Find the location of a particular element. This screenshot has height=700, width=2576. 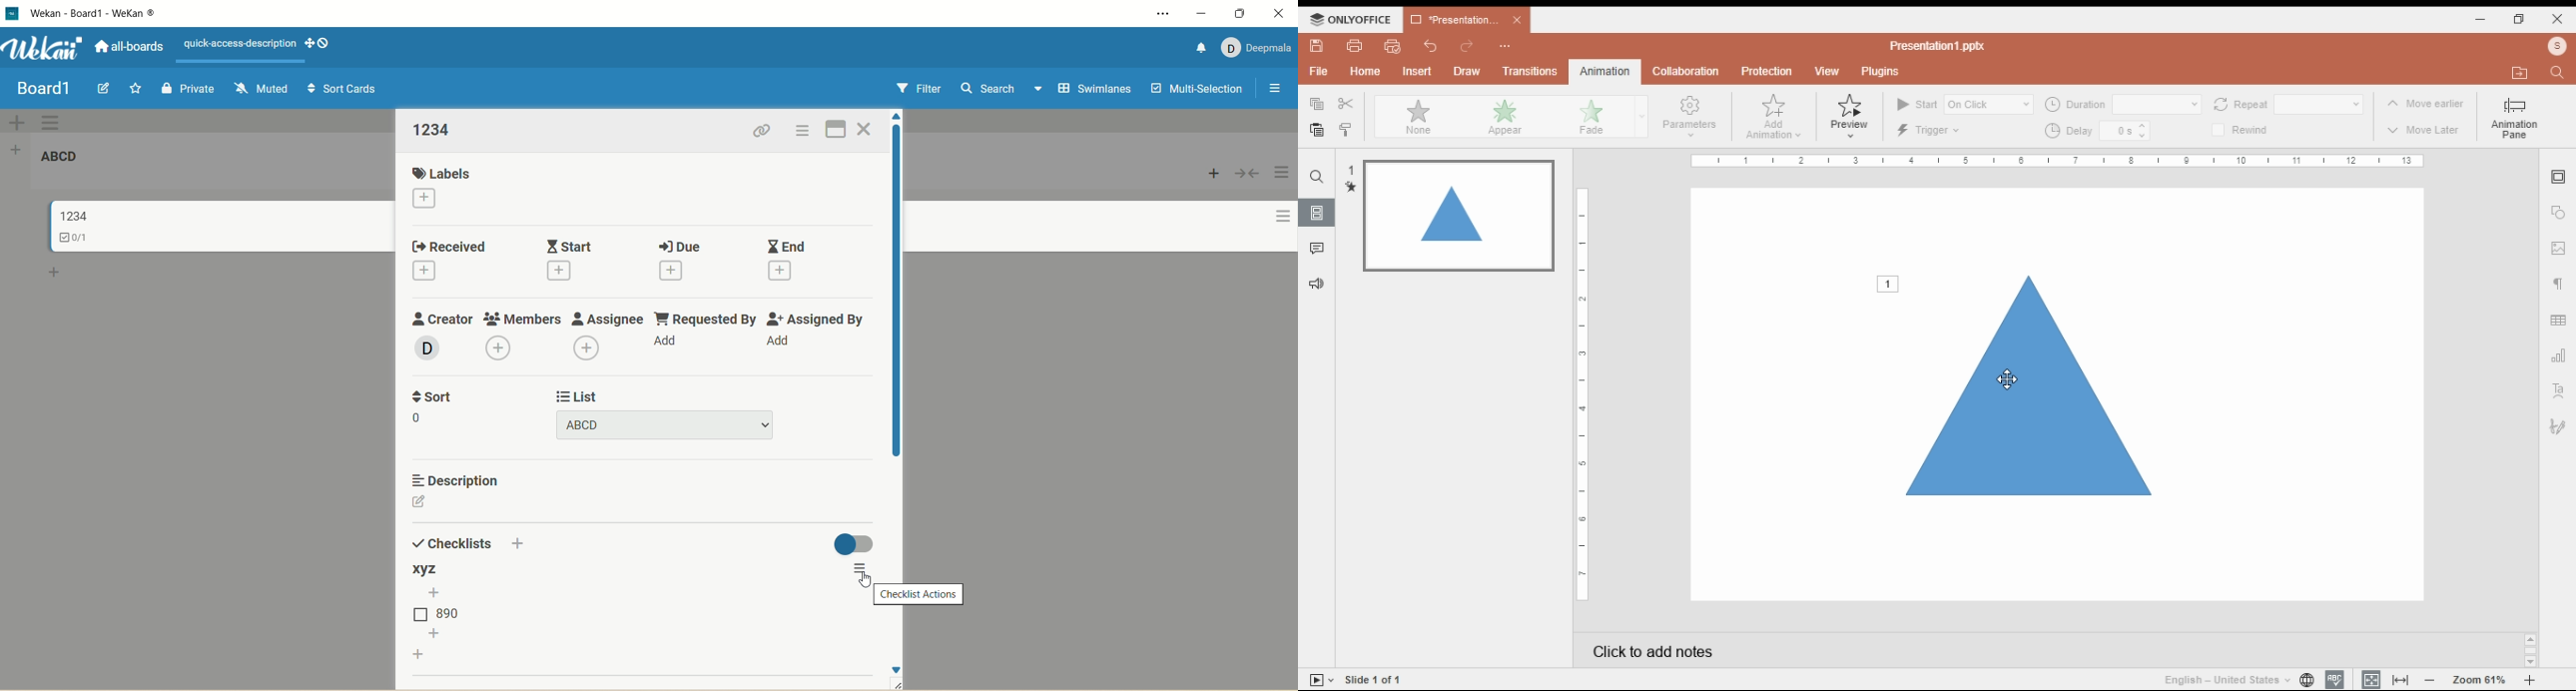

start slide show is located at coordinates (1317, 679).